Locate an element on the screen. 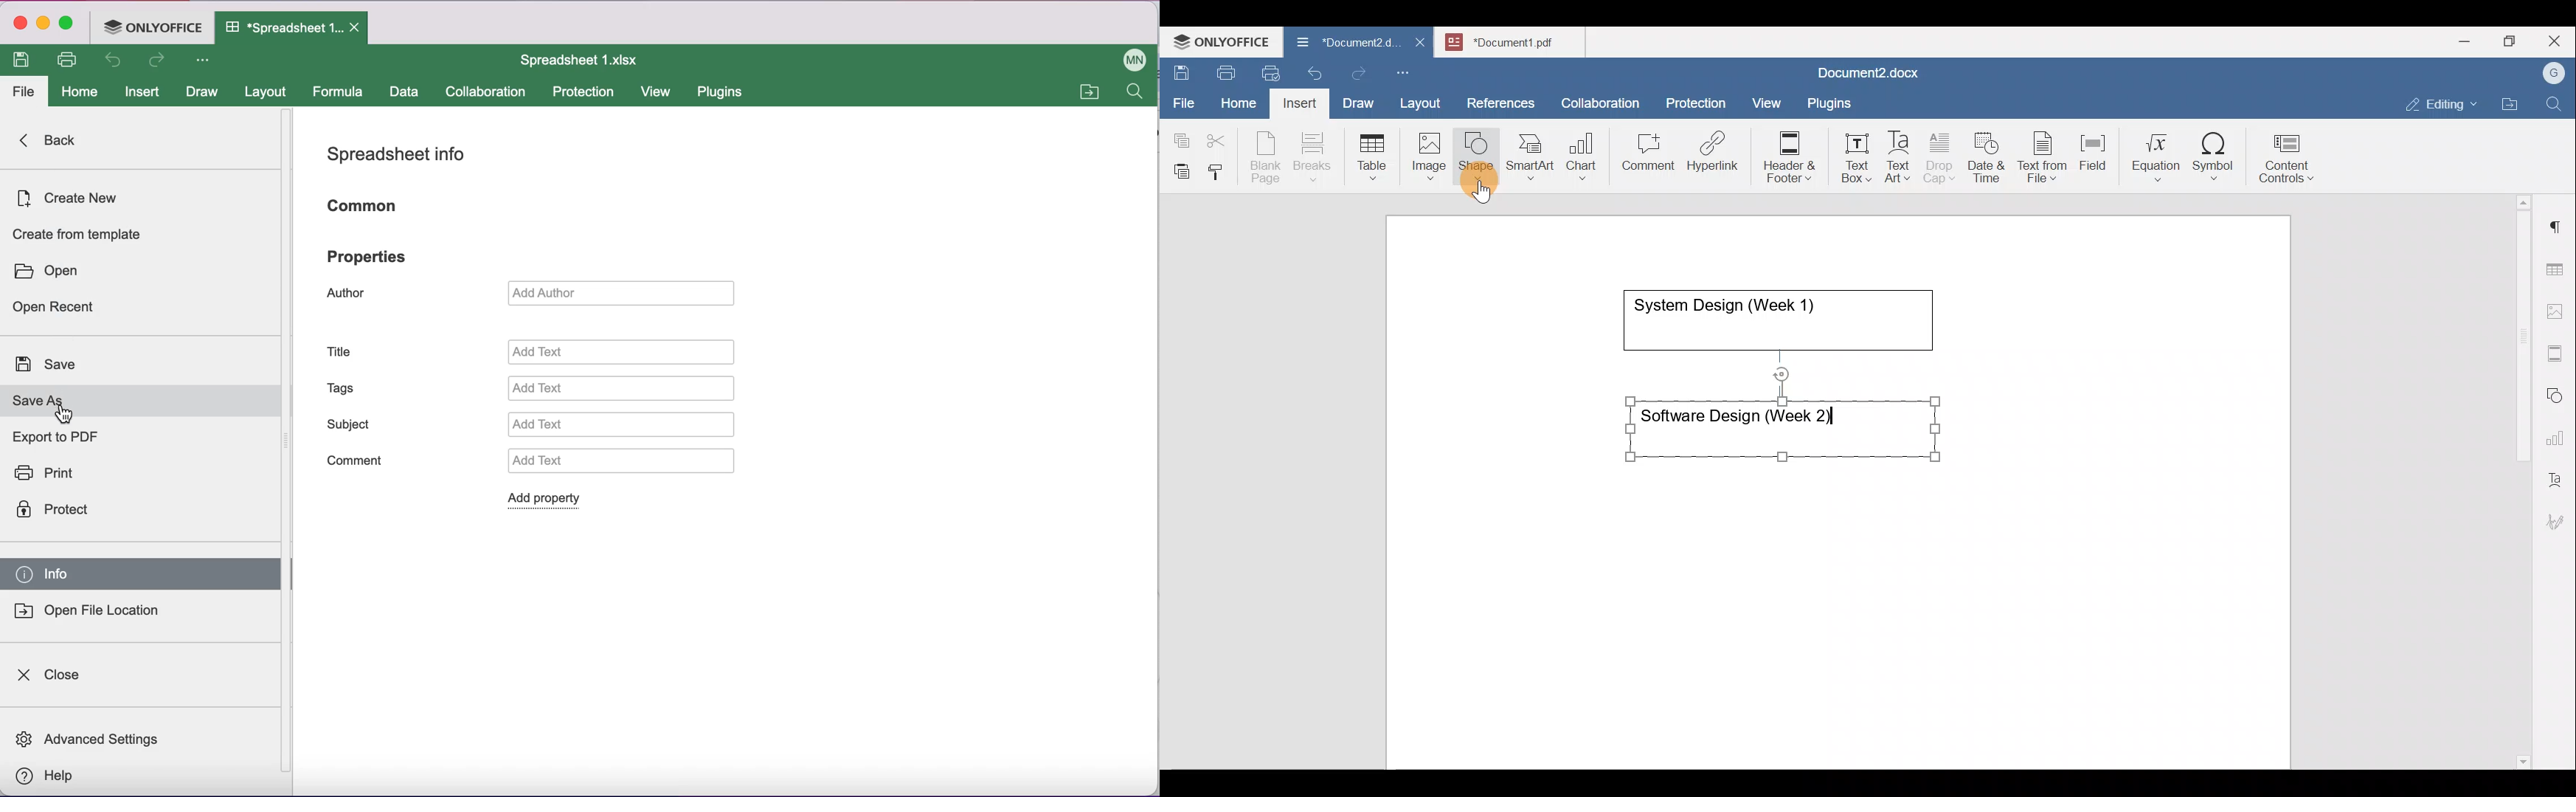 This screenshot has width=2576, height=812. add text is located at coordinates (620, 463).